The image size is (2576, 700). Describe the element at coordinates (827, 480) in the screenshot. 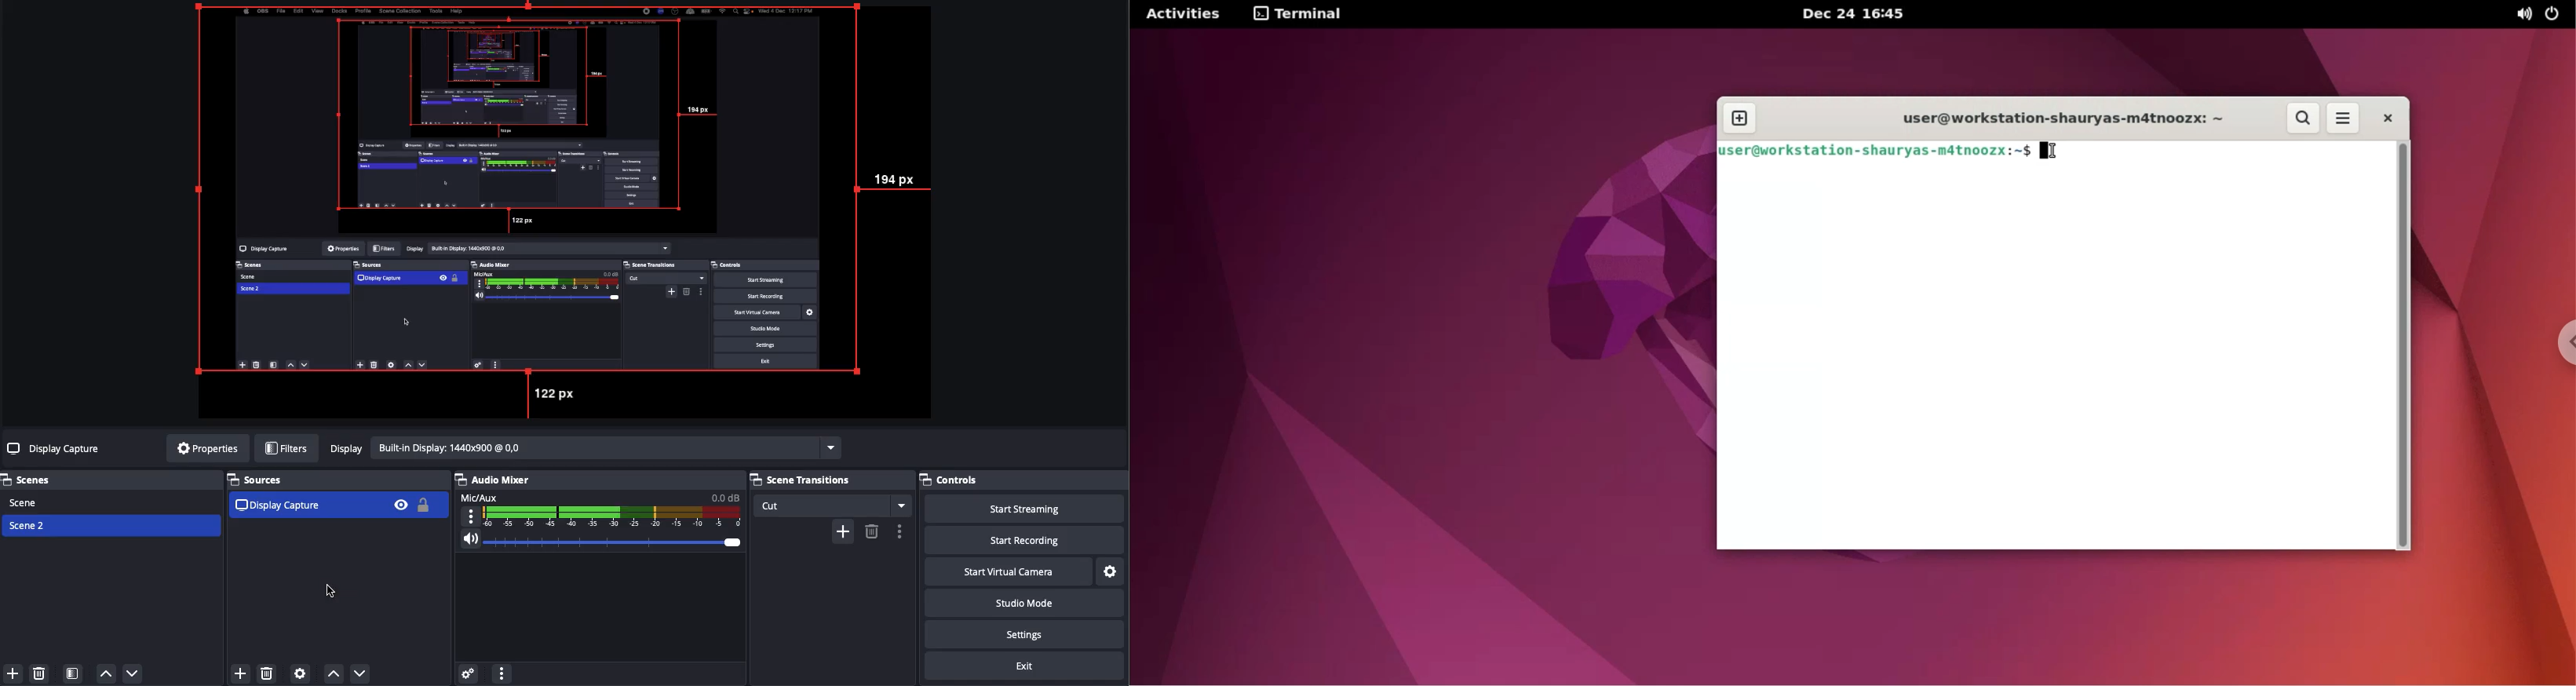

I see `Scene transitions` at that location.